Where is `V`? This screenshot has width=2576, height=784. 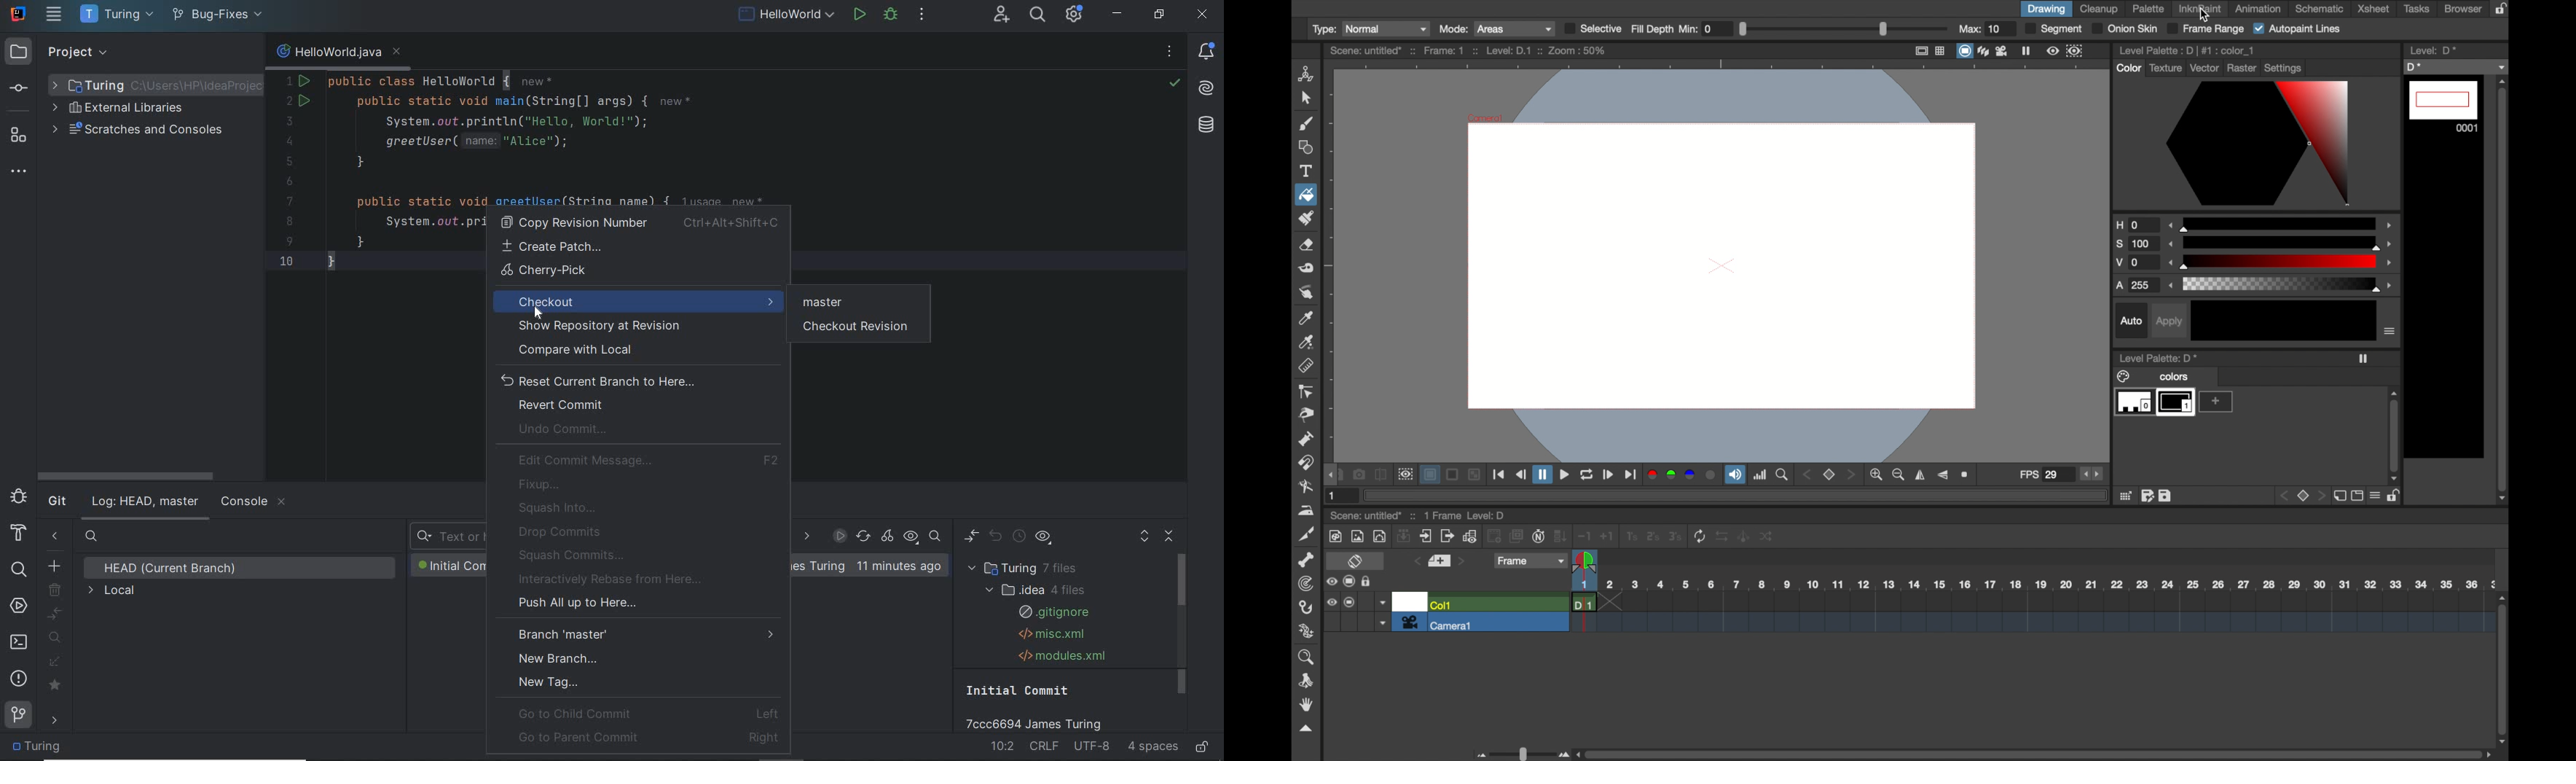 V is located at coordinates (2137, 264).